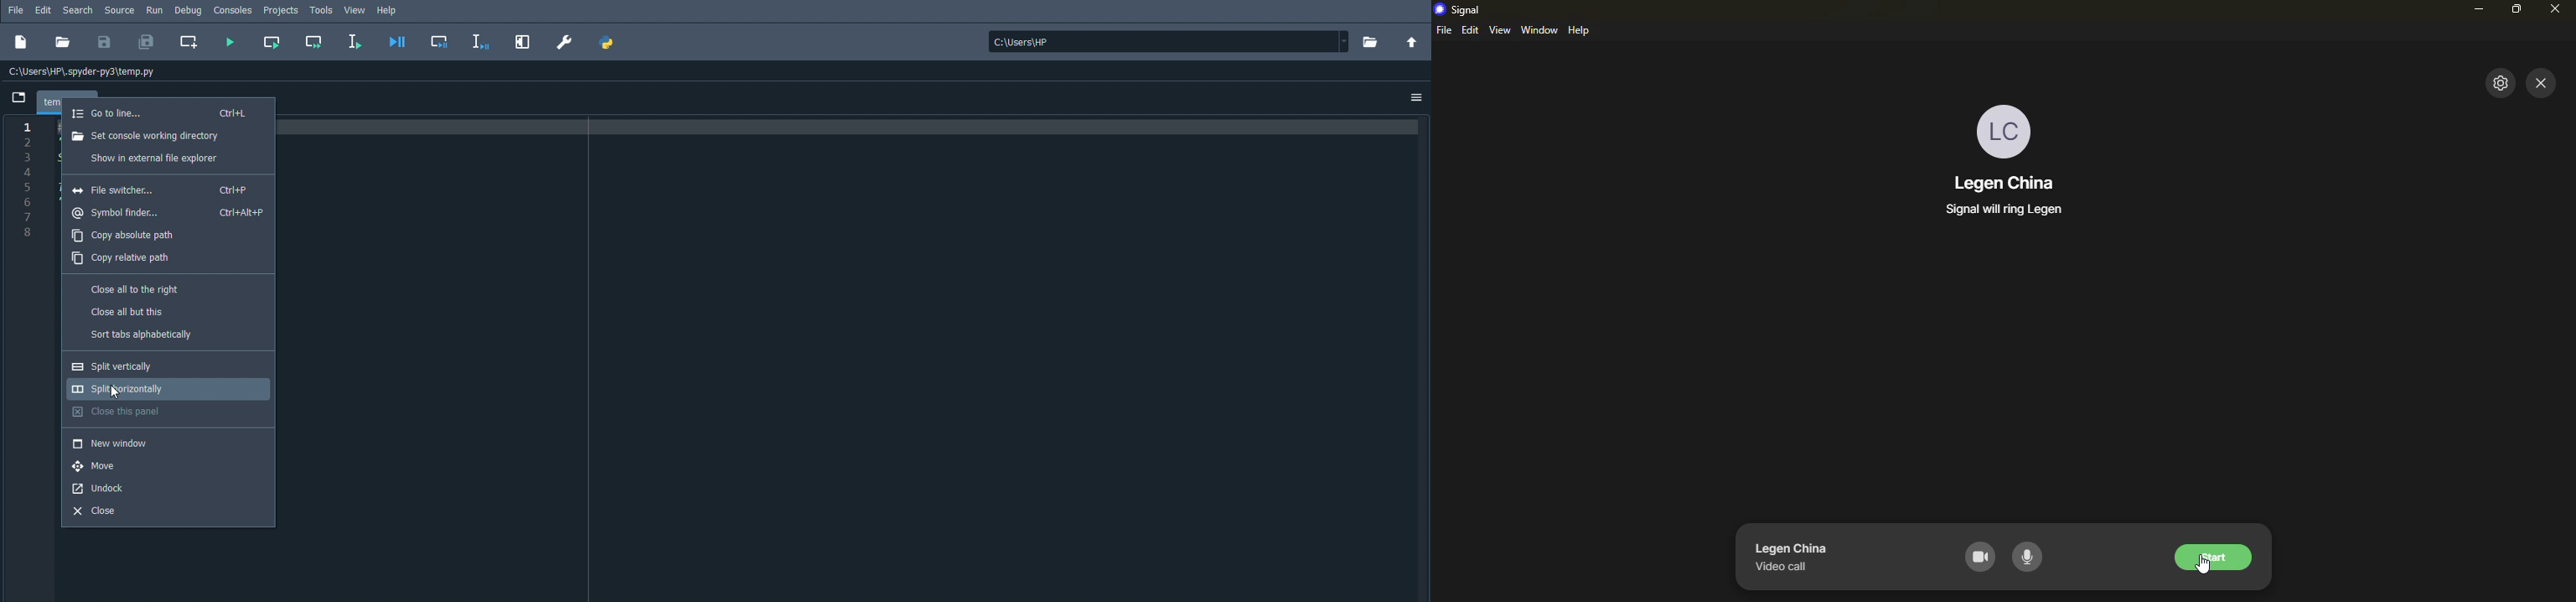  What do you see at coordinates (25, 182) in the screenshot?
I see `line numbers` at bounding box center [25, 182].